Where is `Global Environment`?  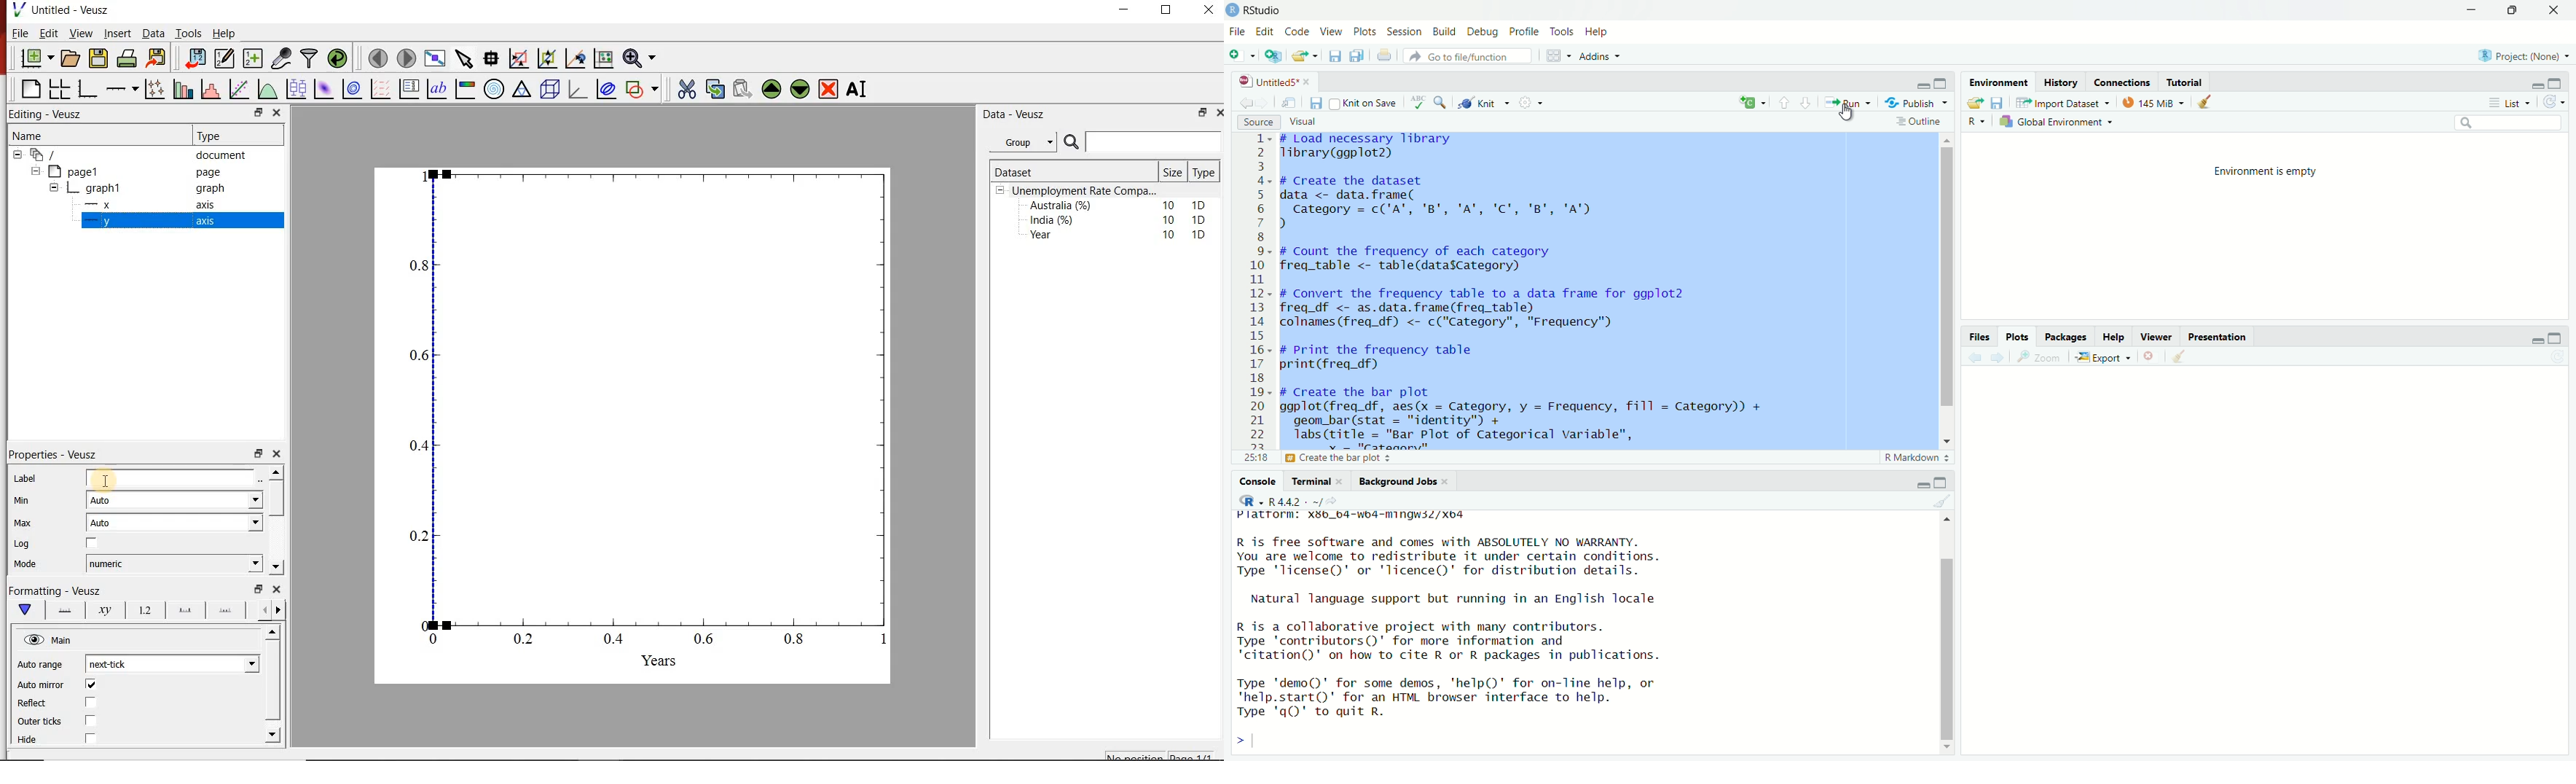
Global Environment is located at coordinates (2053, 123).